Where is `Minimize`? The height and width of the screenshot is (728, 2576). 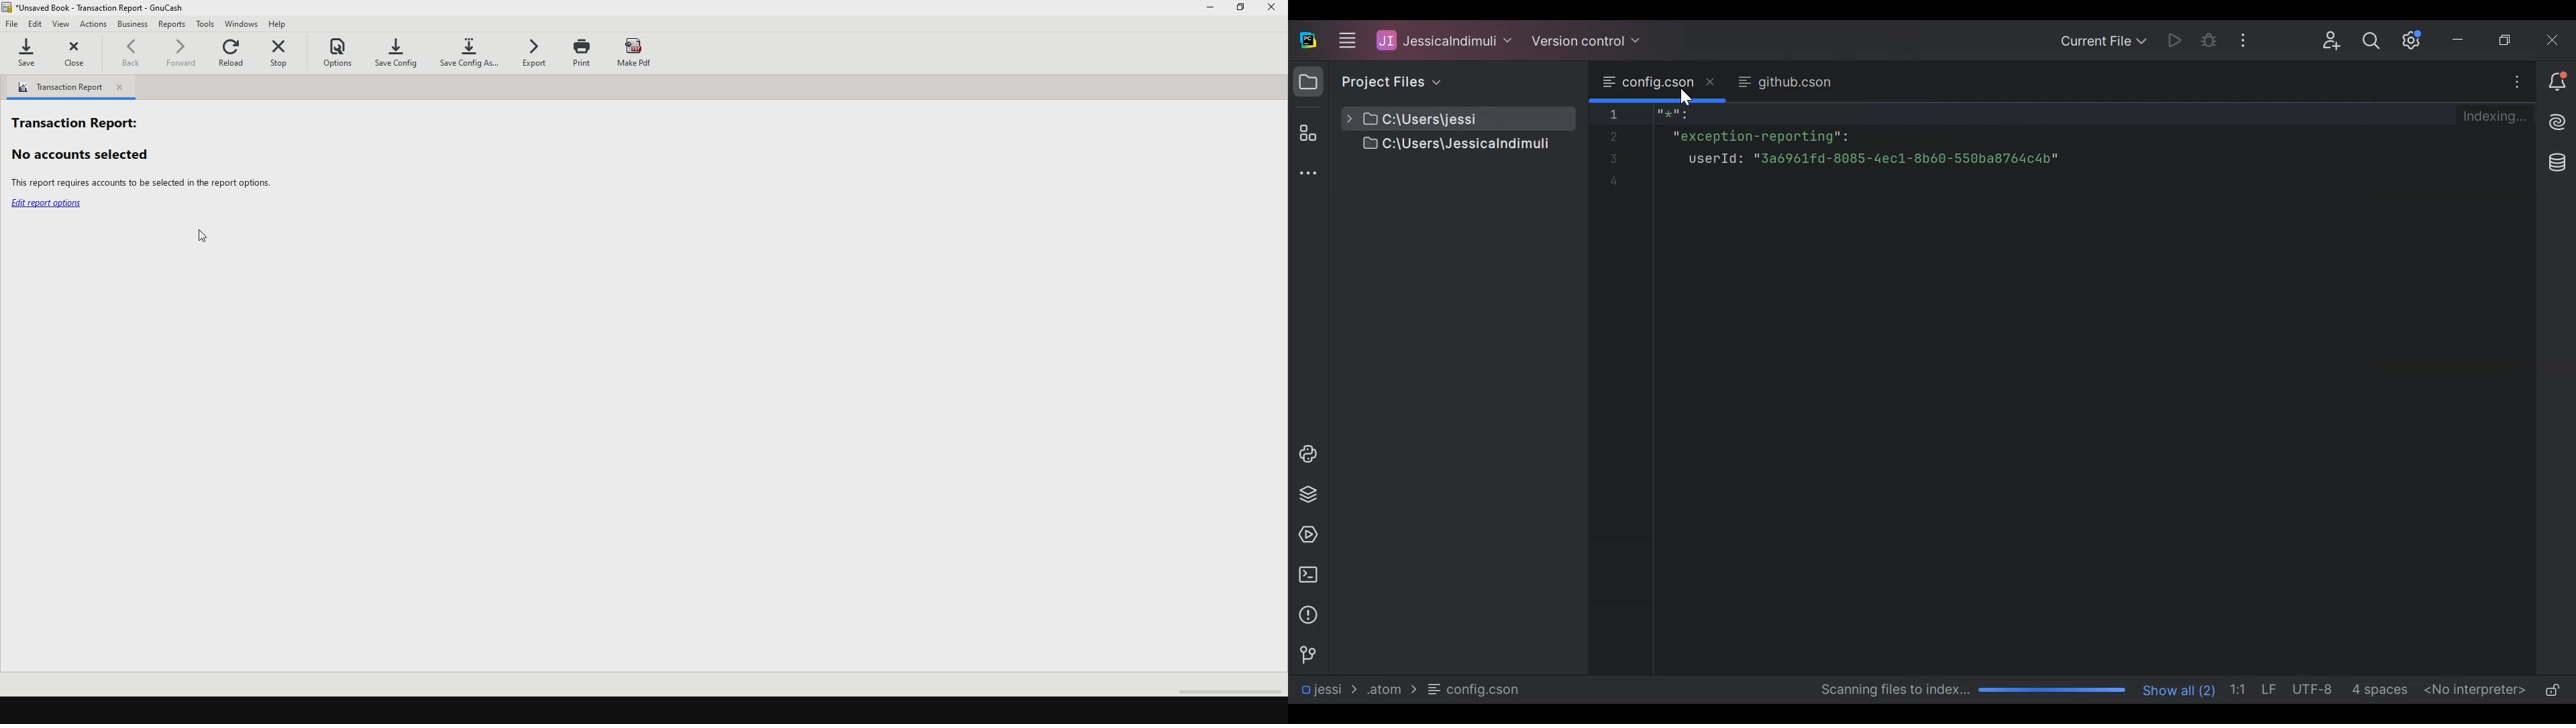 Minimize is located at coordinates (2464, 40).